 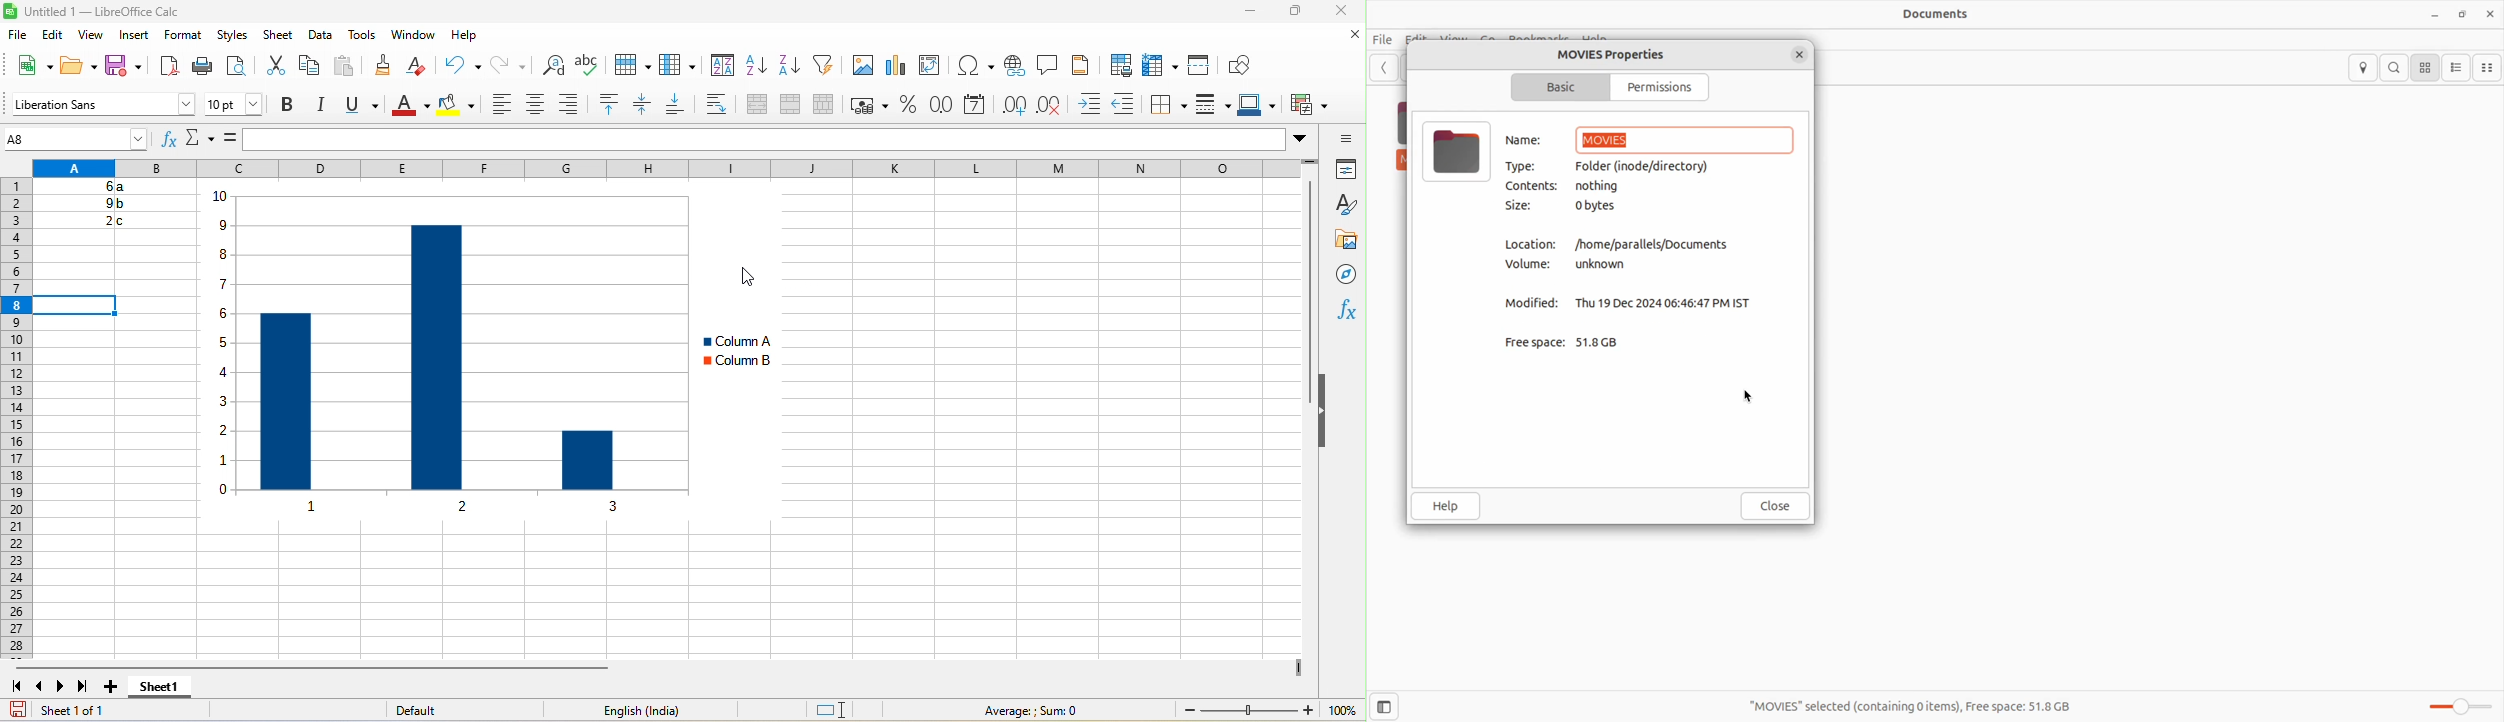 What do you see at coordinates (459, 107) in the screenshot?
I see `background color` at bounding box center [459, 107].